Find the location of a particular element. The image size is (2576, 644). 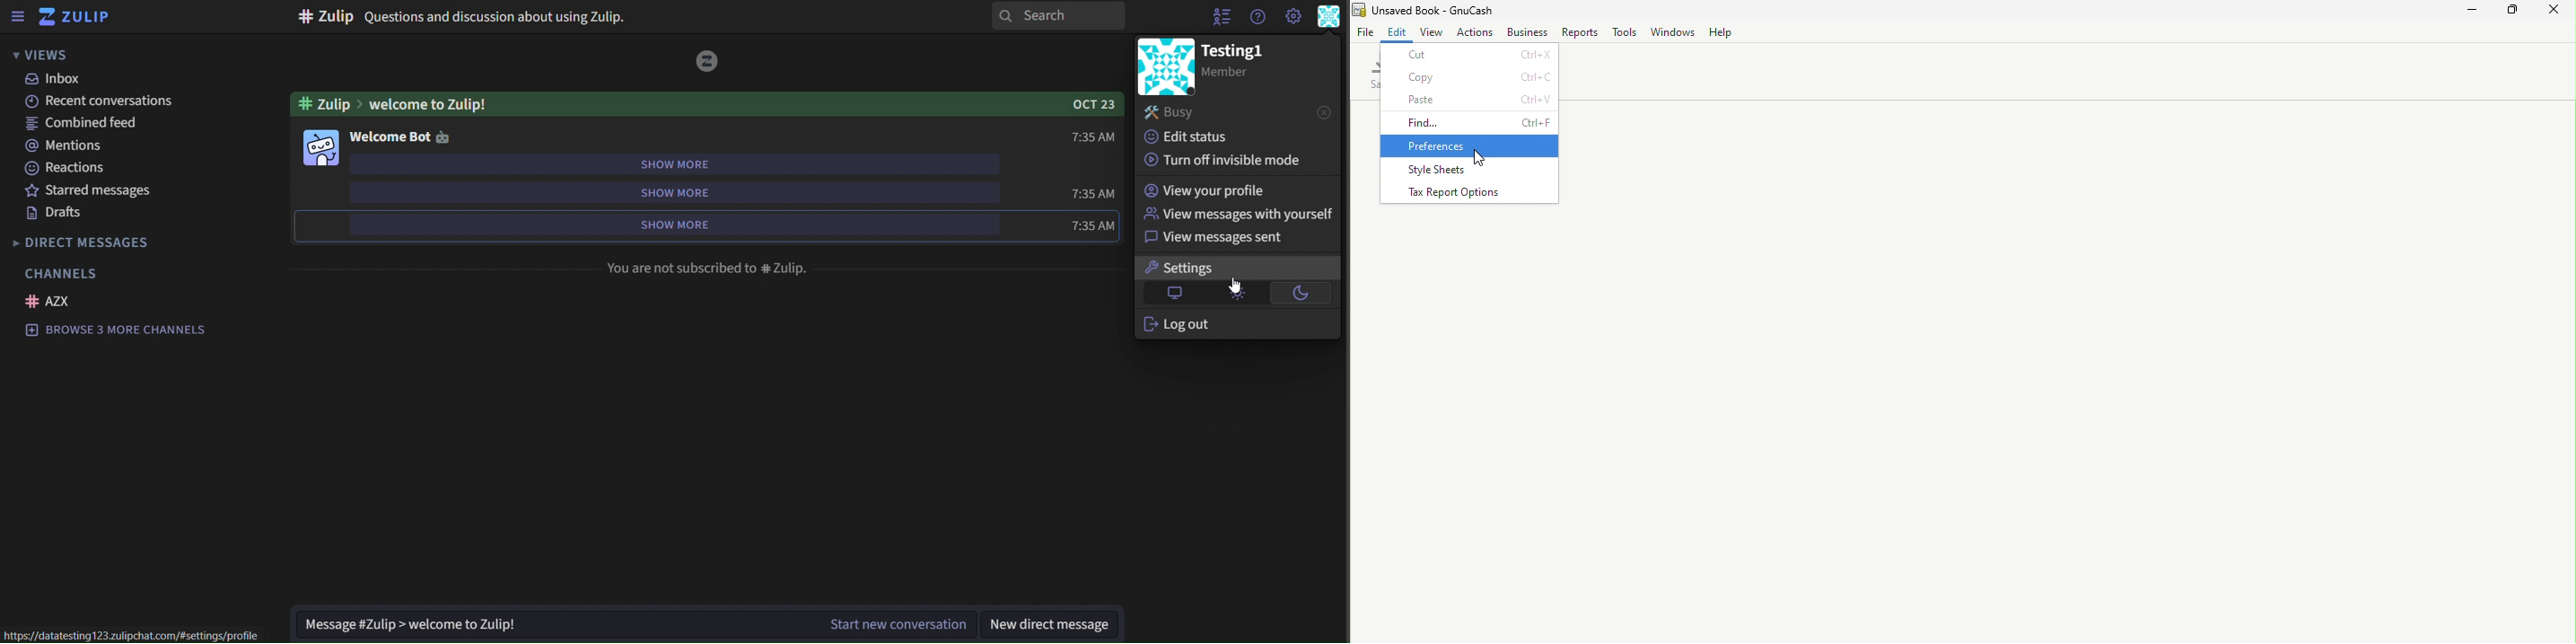

Find is located at coordinates (1470, 121).